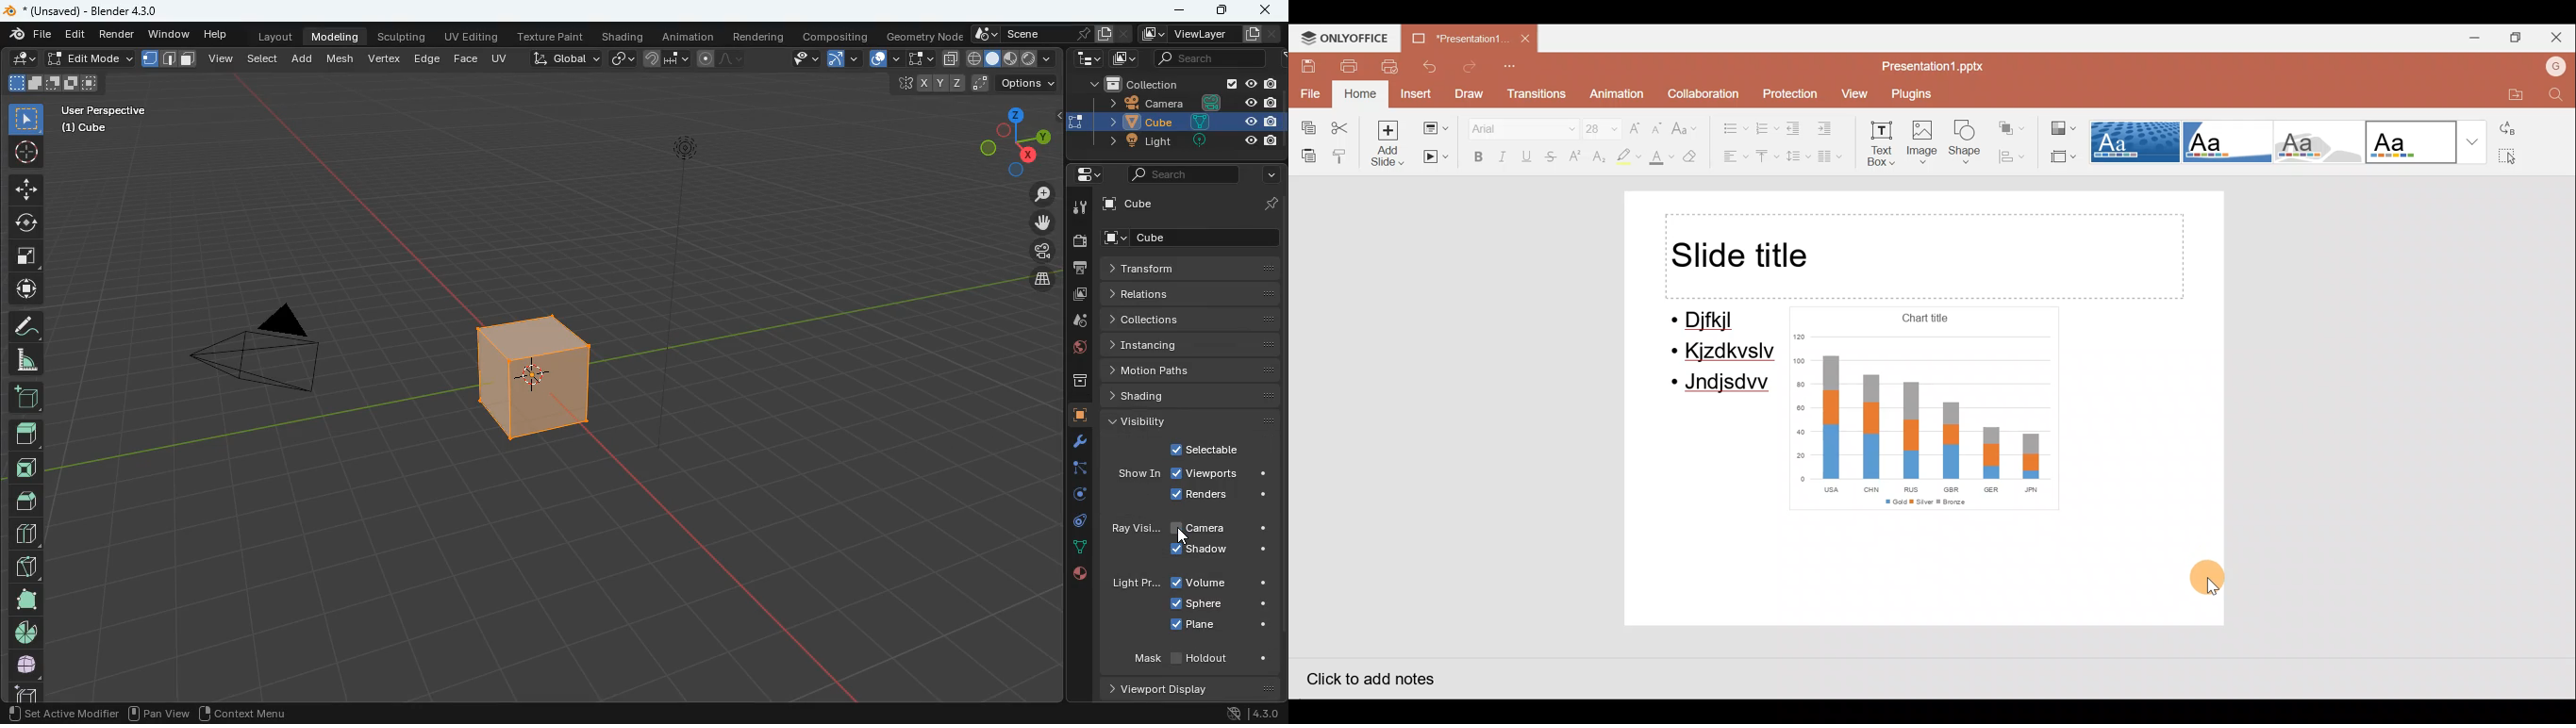 This screenshot has width=2576, height=728. I want to click on view layer, so click(1201, 33).